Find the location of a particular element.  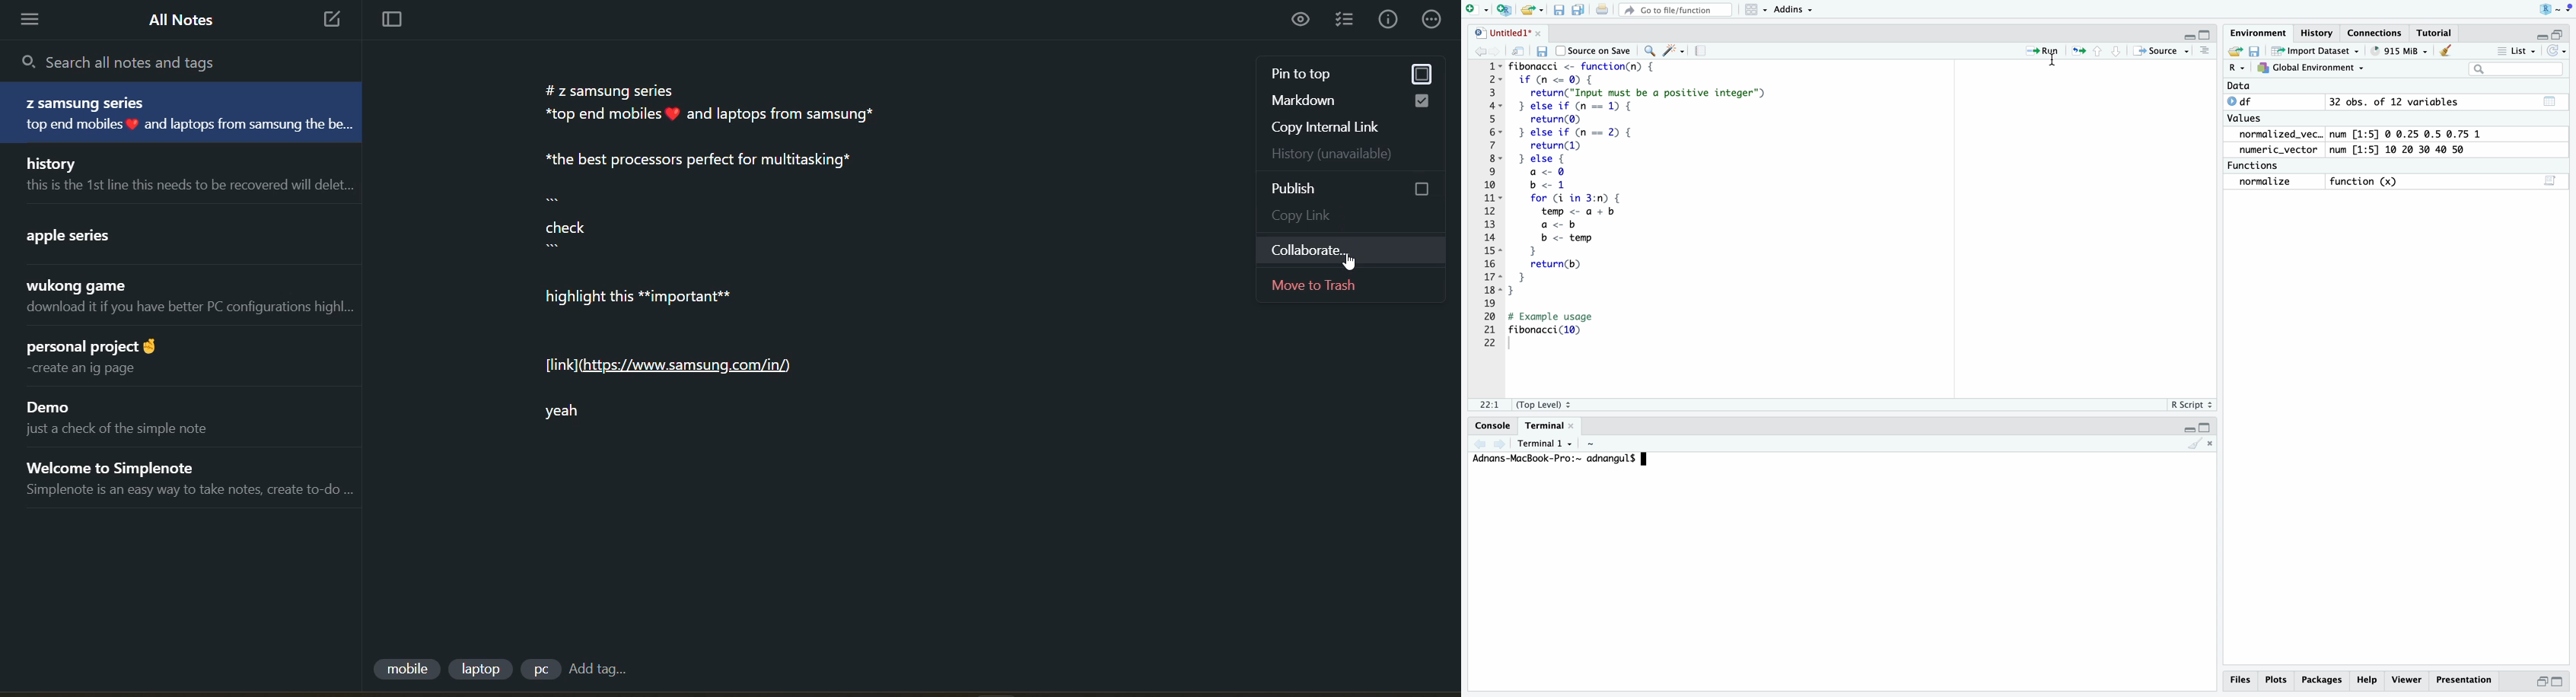

num [1:5] 0 0.25 0.5 0.75 1 is located at coordinates (2404, 133).